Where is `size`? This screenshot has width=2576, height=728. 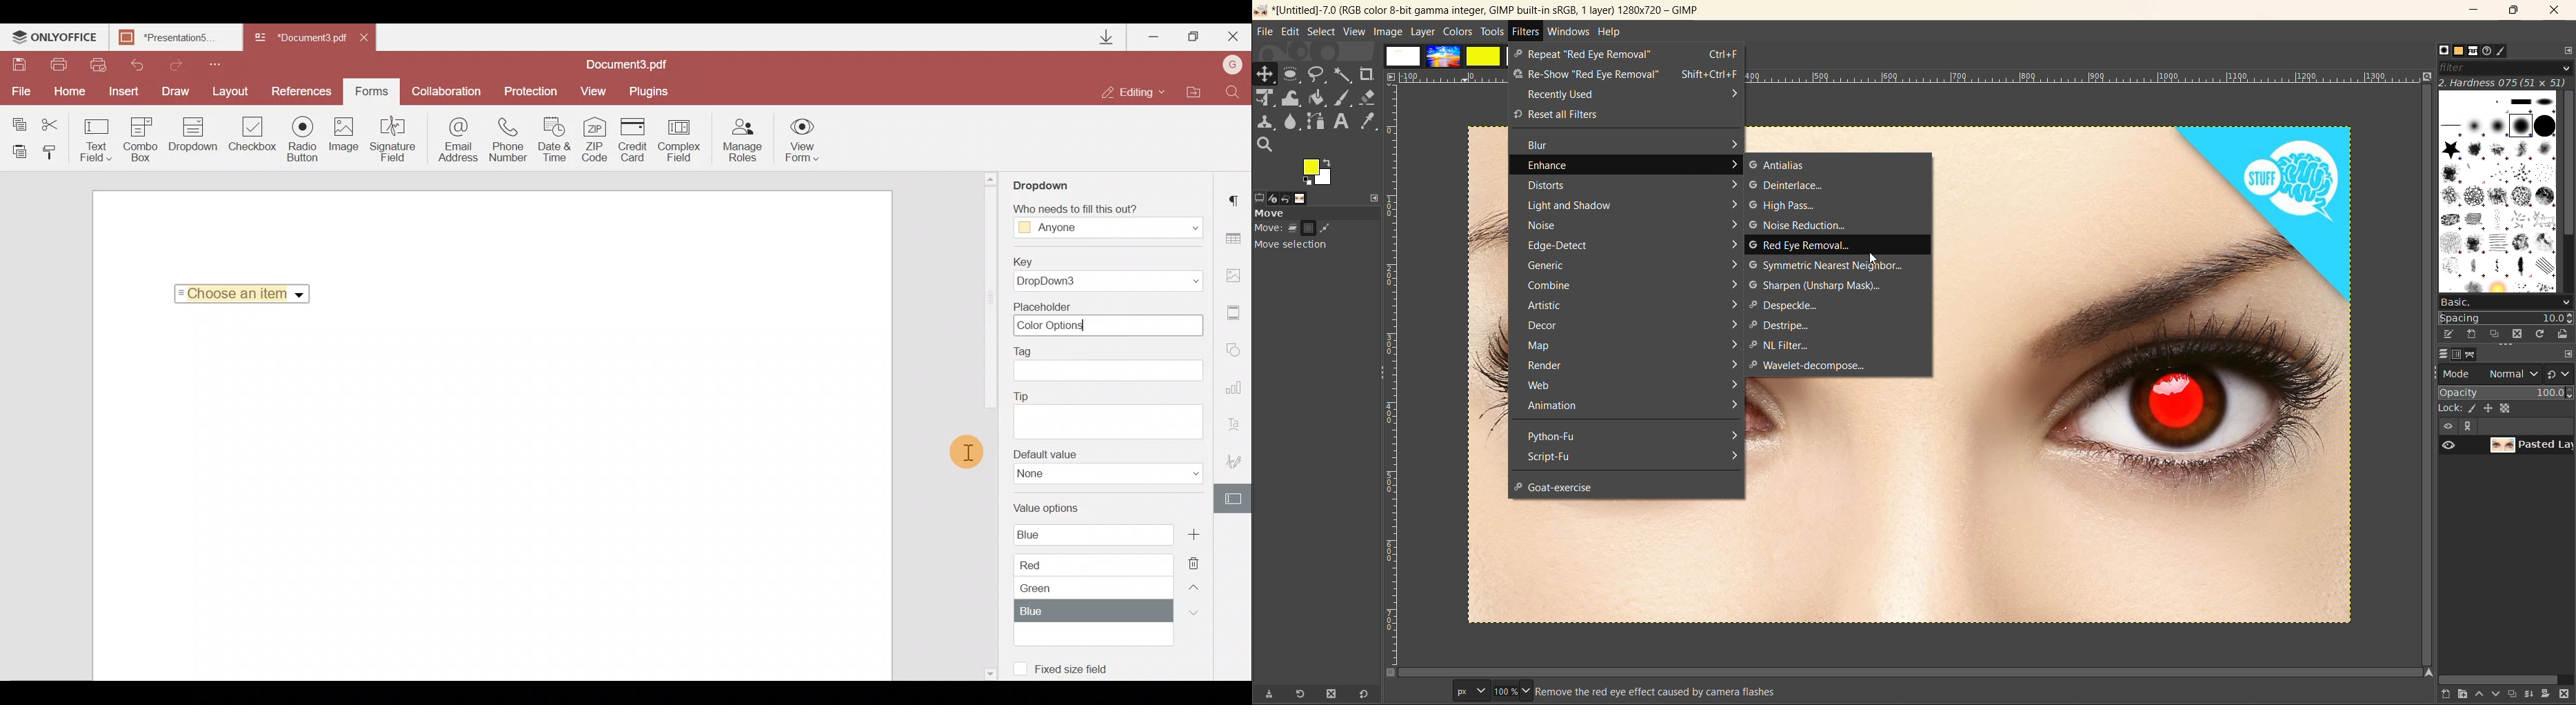 size is located at coordinates (1491, 691).